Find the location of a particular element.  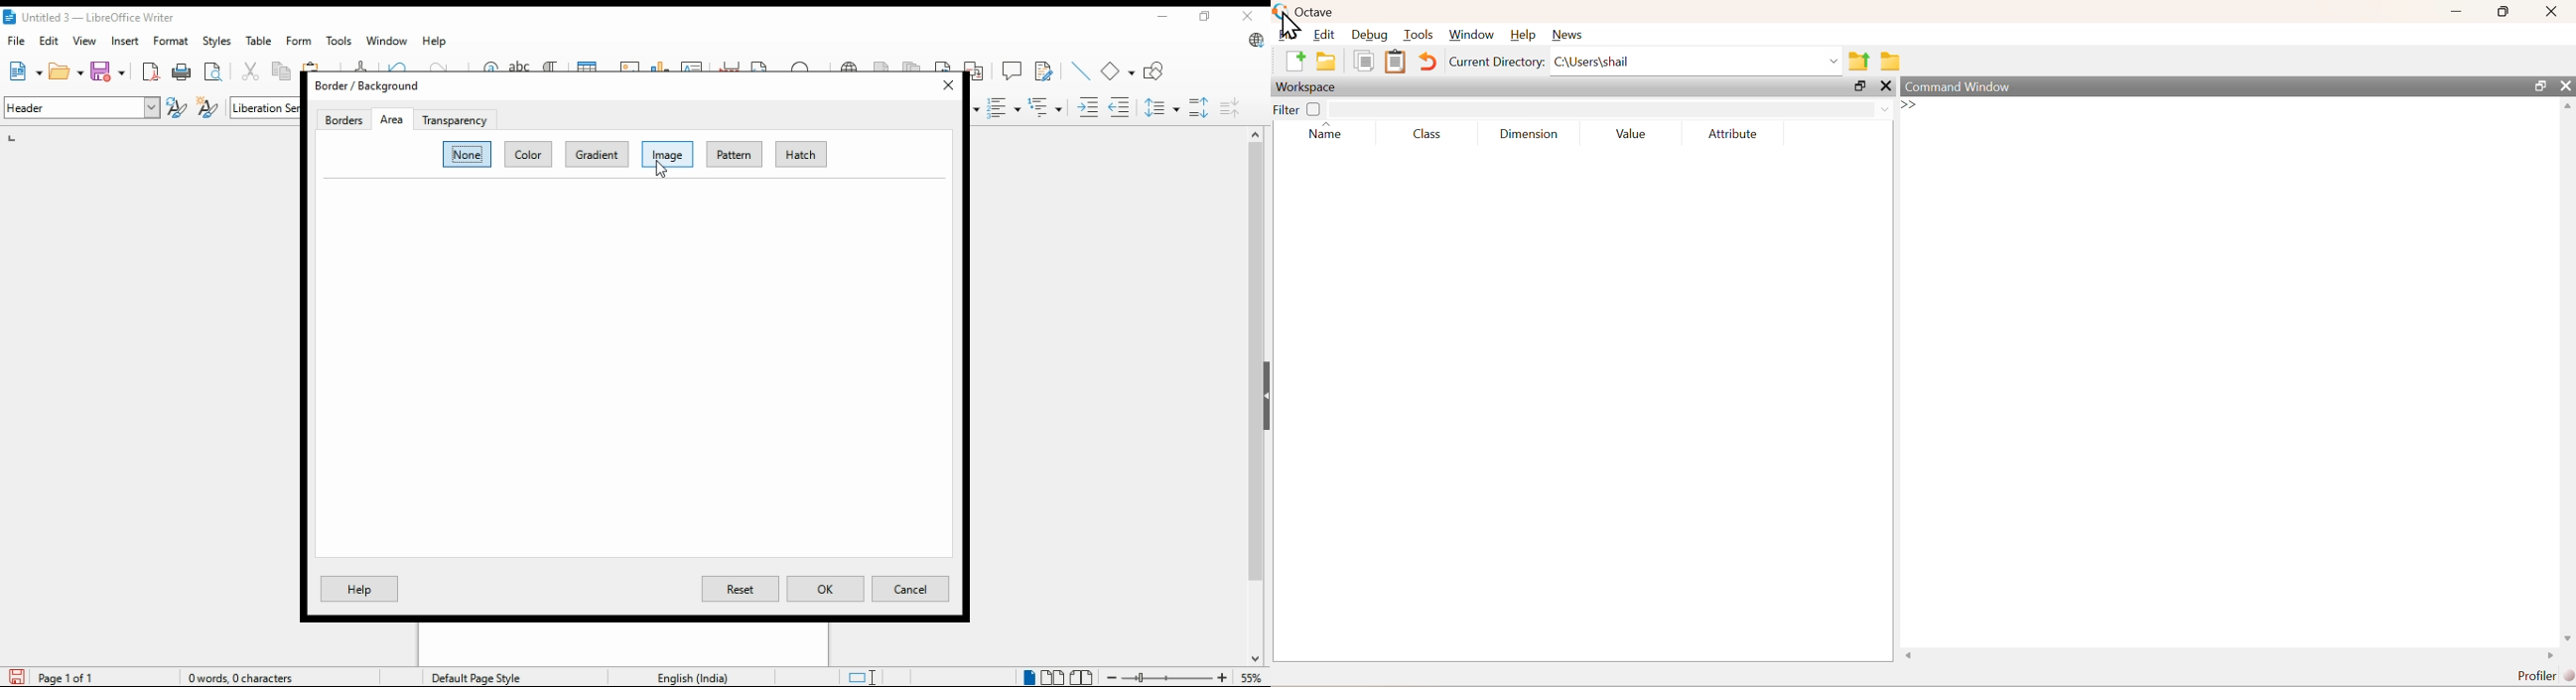

Undo is located at coordinates (1427, 62).